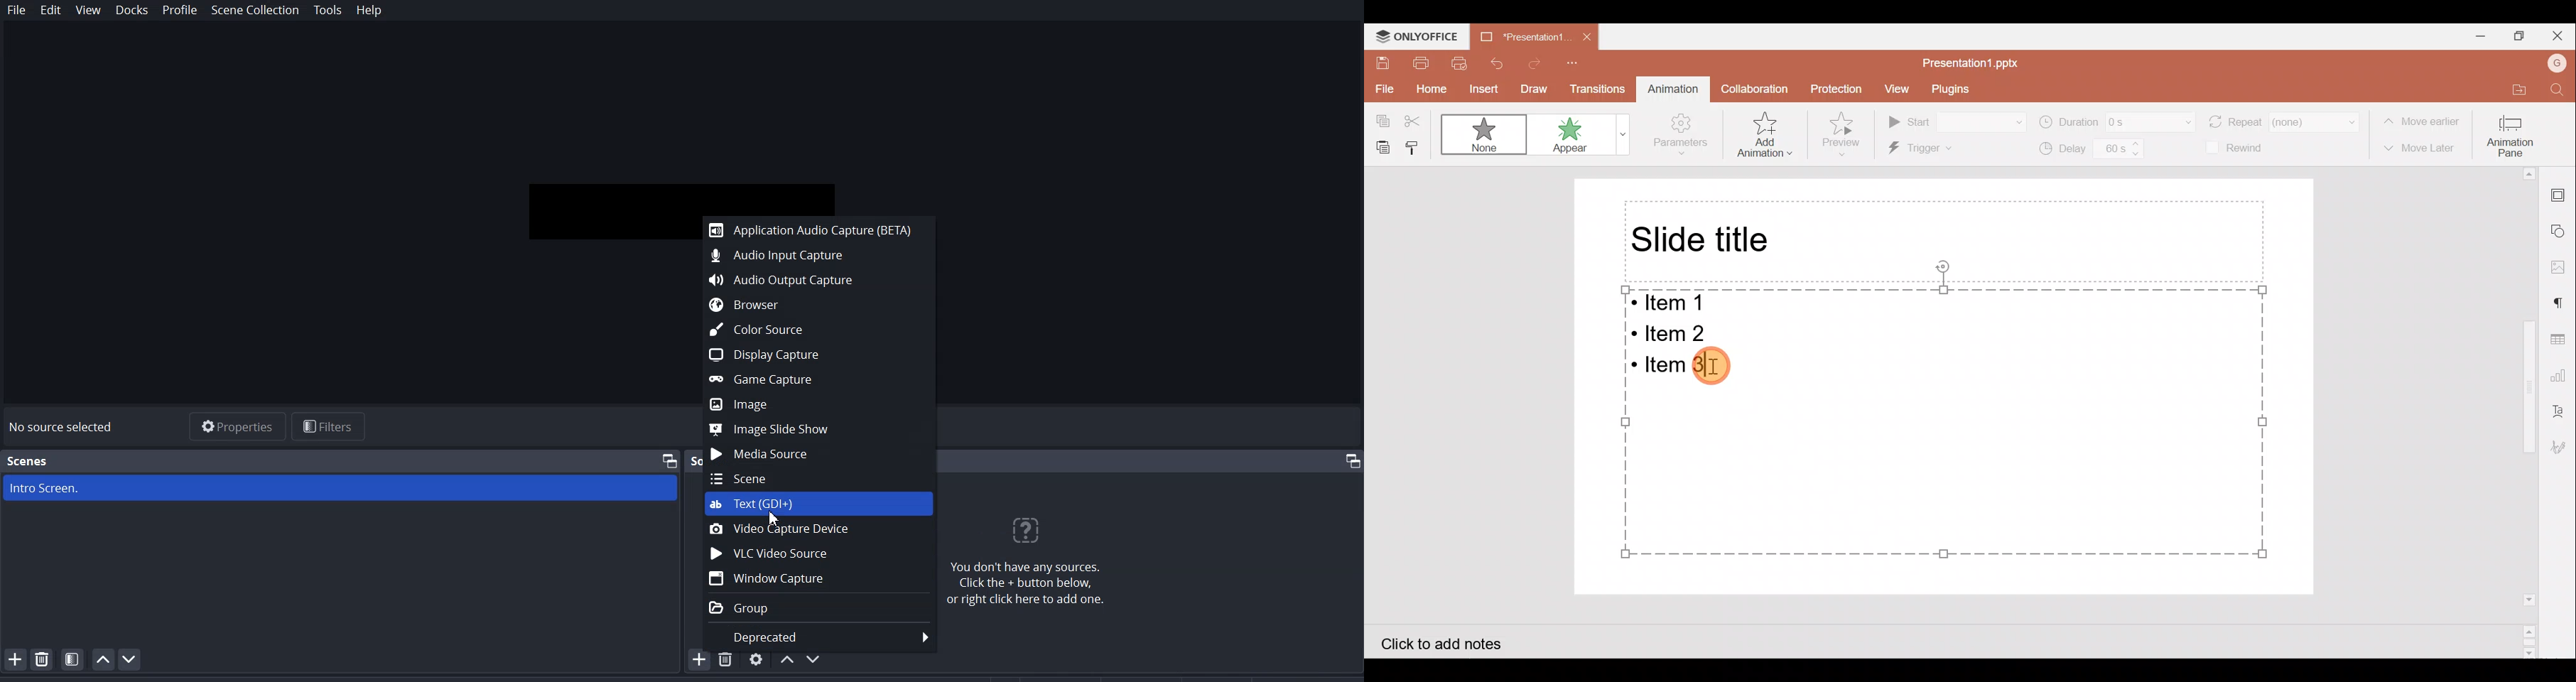 The height and width of the screenshot is (700, 2576). Describe the element at coordinates (1704, 239) in the screenshot. I see `Slide title` at that location.